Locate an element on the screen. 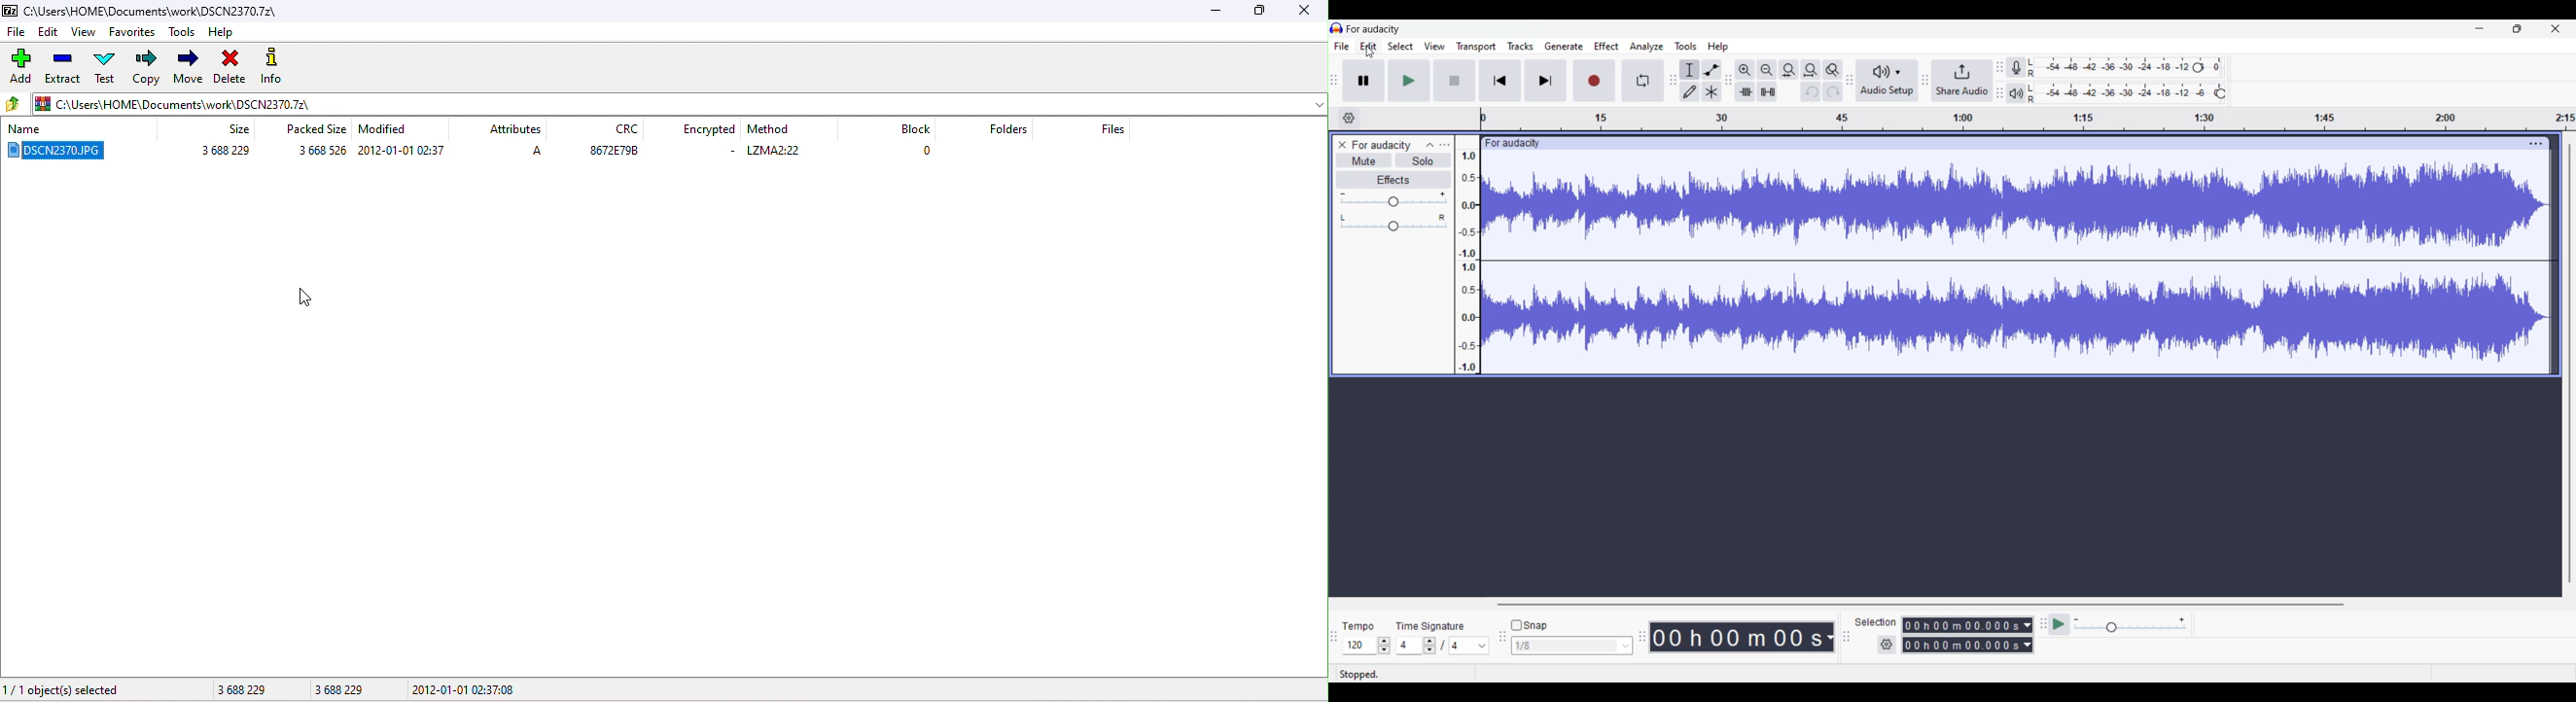 This screenshot has height=728, width=2576. Indicates options to select measurement is located at coordinates (1876, 622).